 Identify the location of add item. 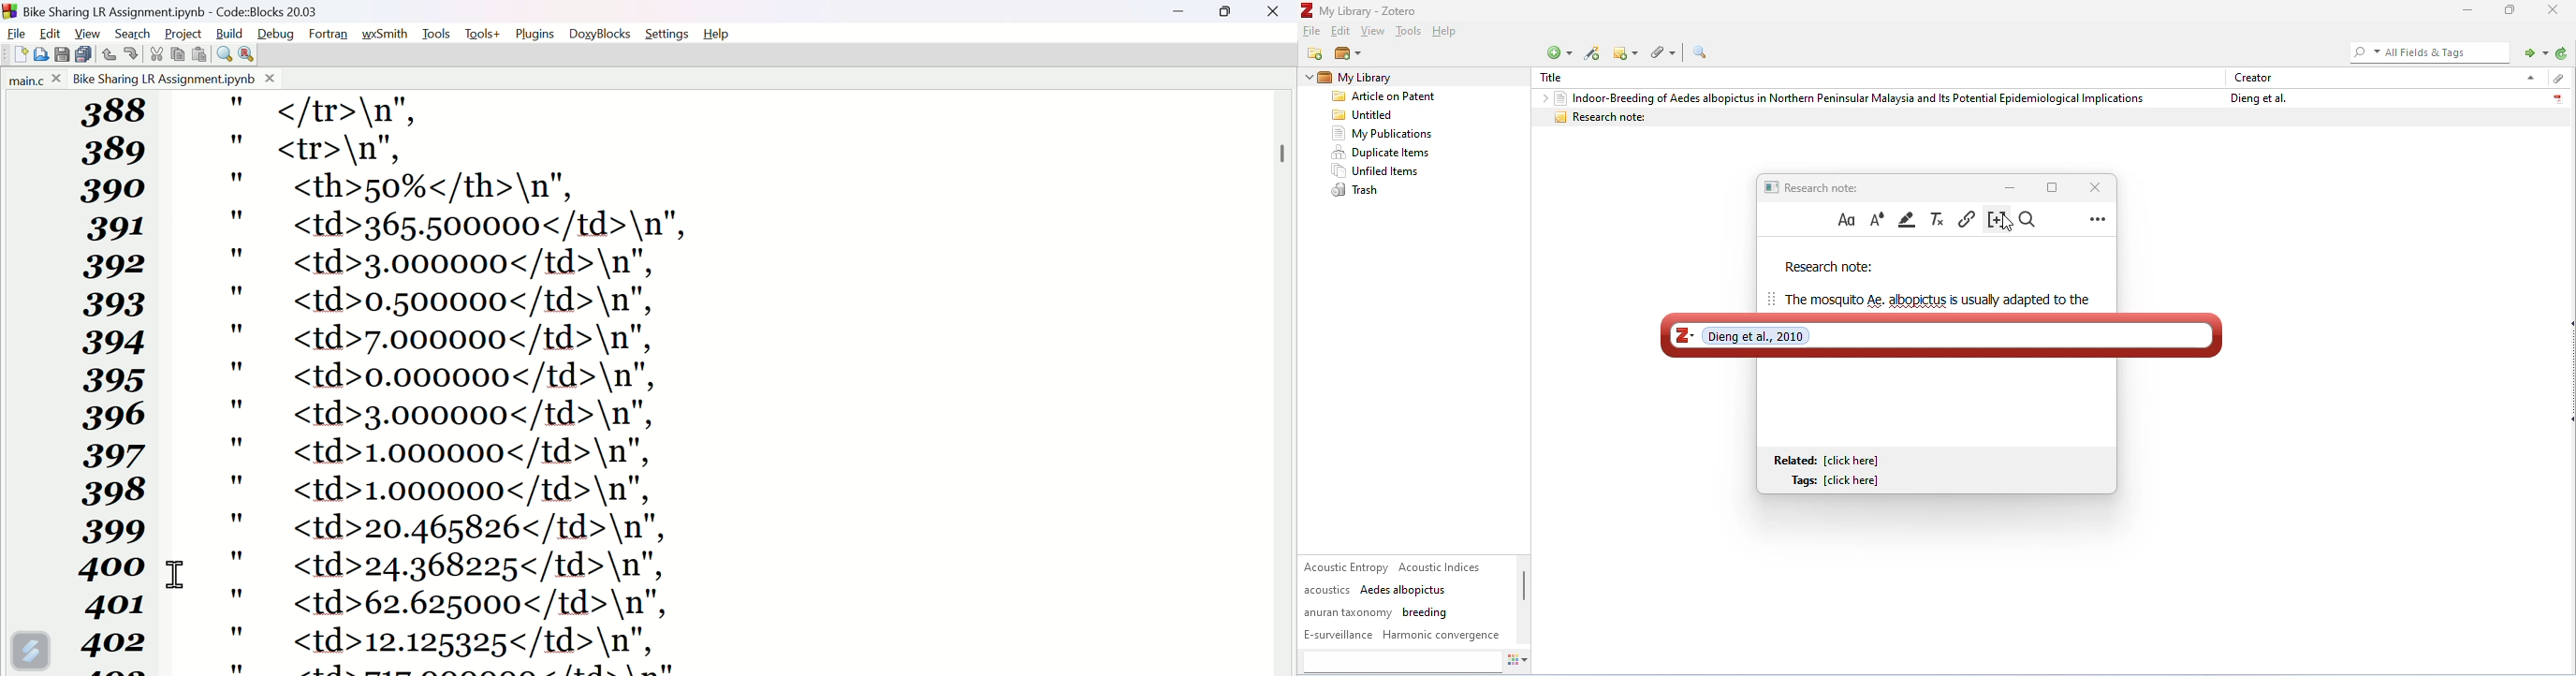
(1593, 53).